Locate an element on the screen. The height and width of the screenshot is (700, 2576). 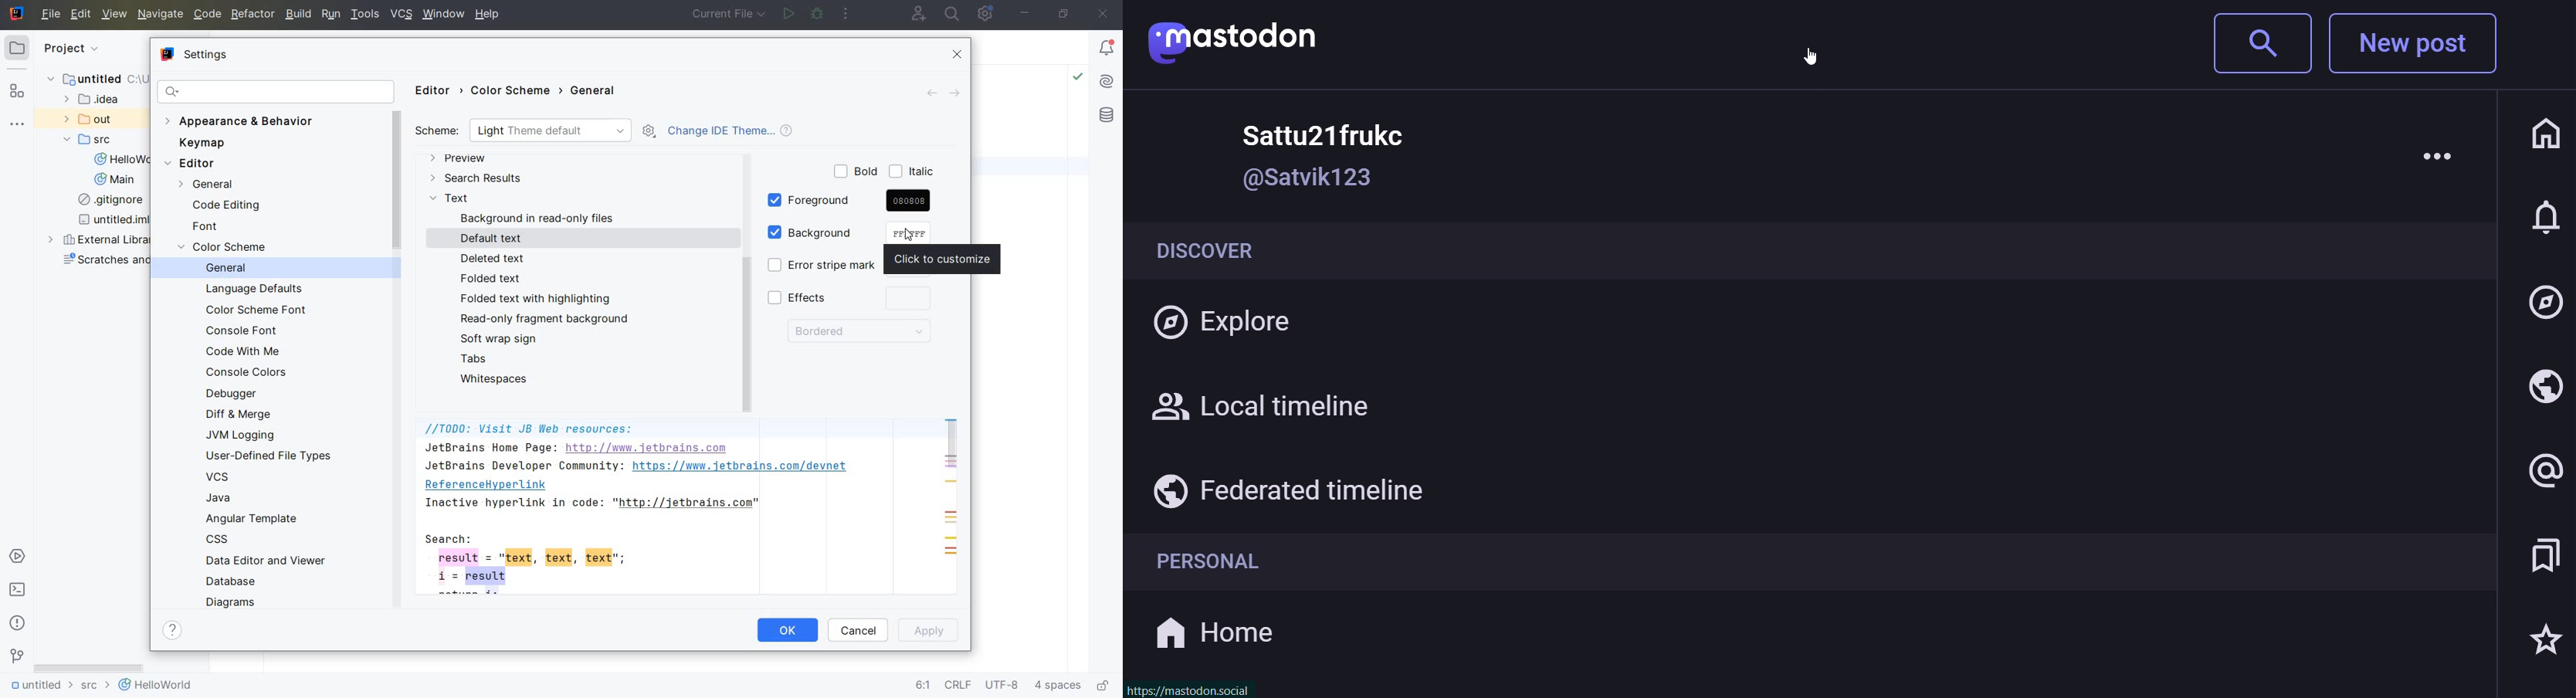
JVM LOGGING is located at coordinates (243, 435).